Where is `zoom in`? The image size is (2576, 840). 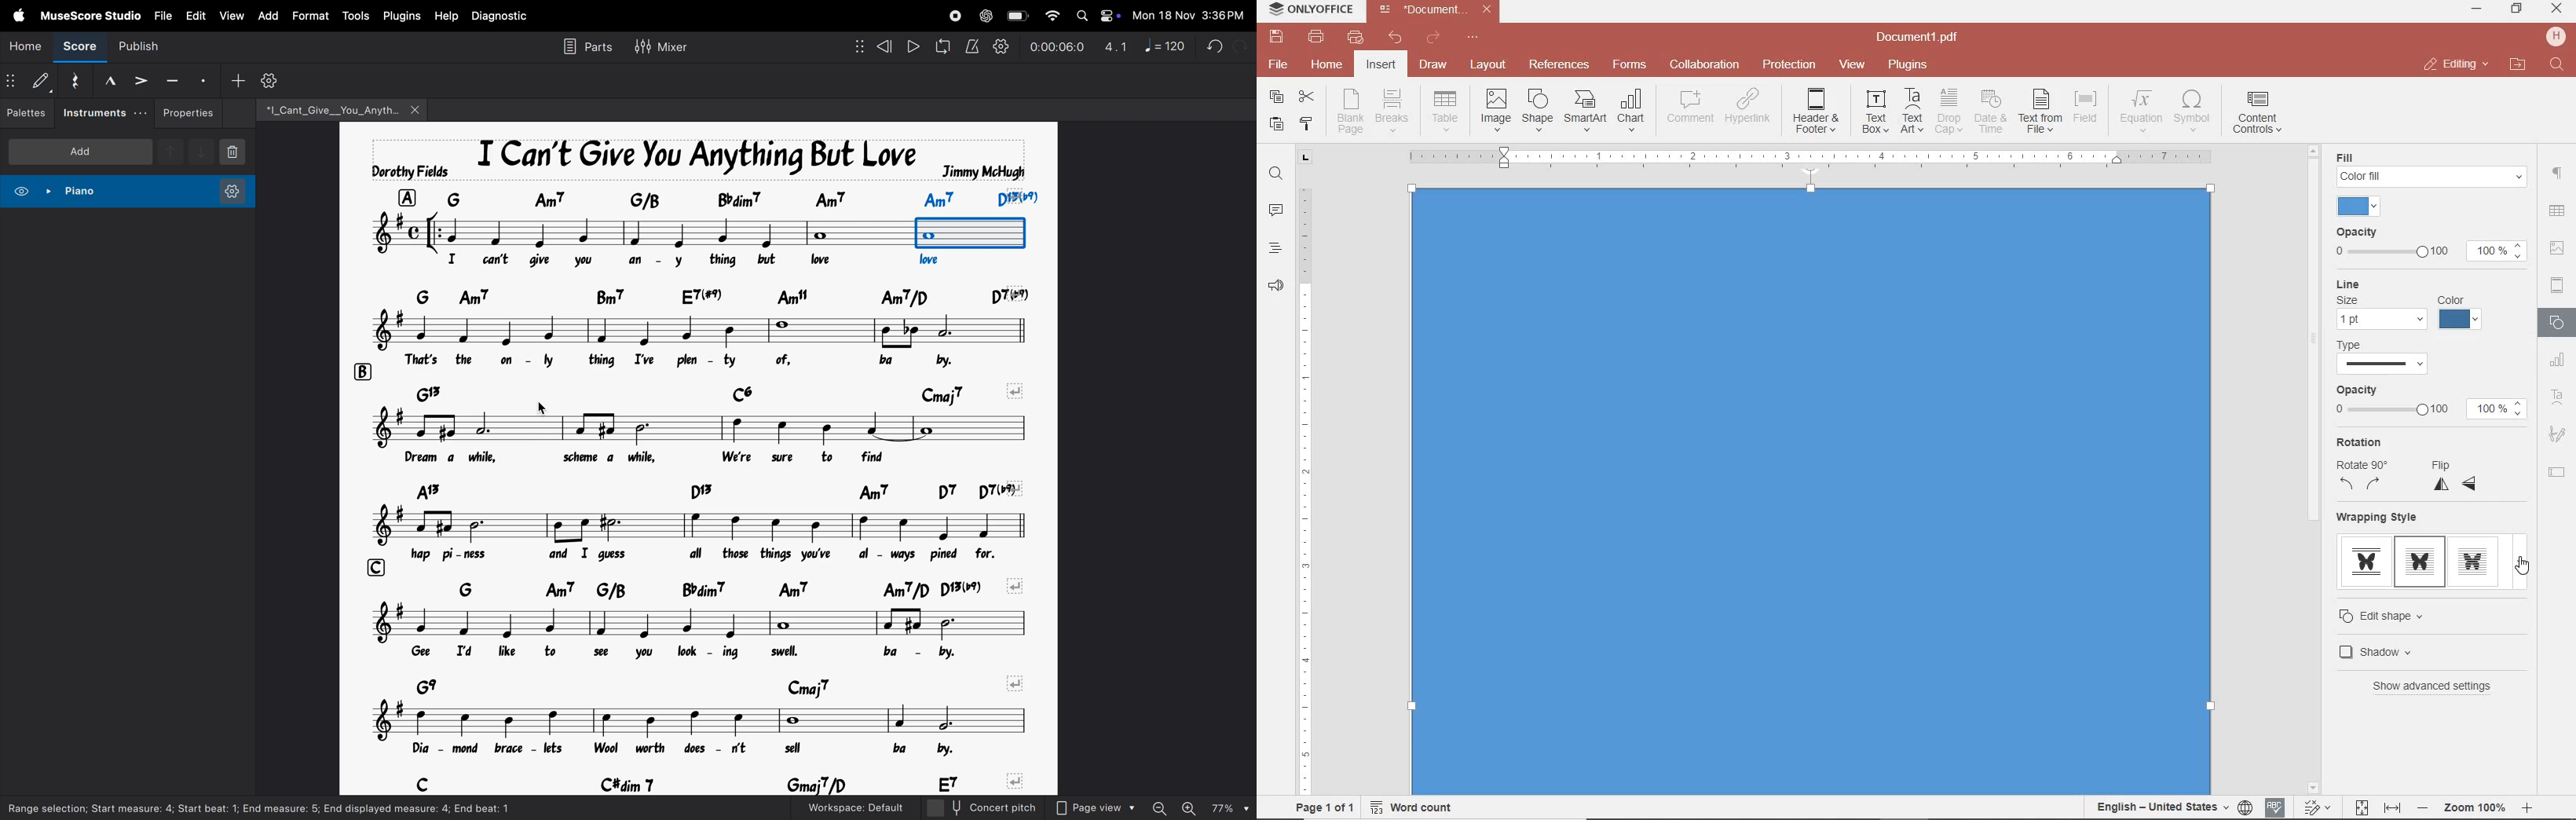 zoom in is located at coordinates (1189, 807).